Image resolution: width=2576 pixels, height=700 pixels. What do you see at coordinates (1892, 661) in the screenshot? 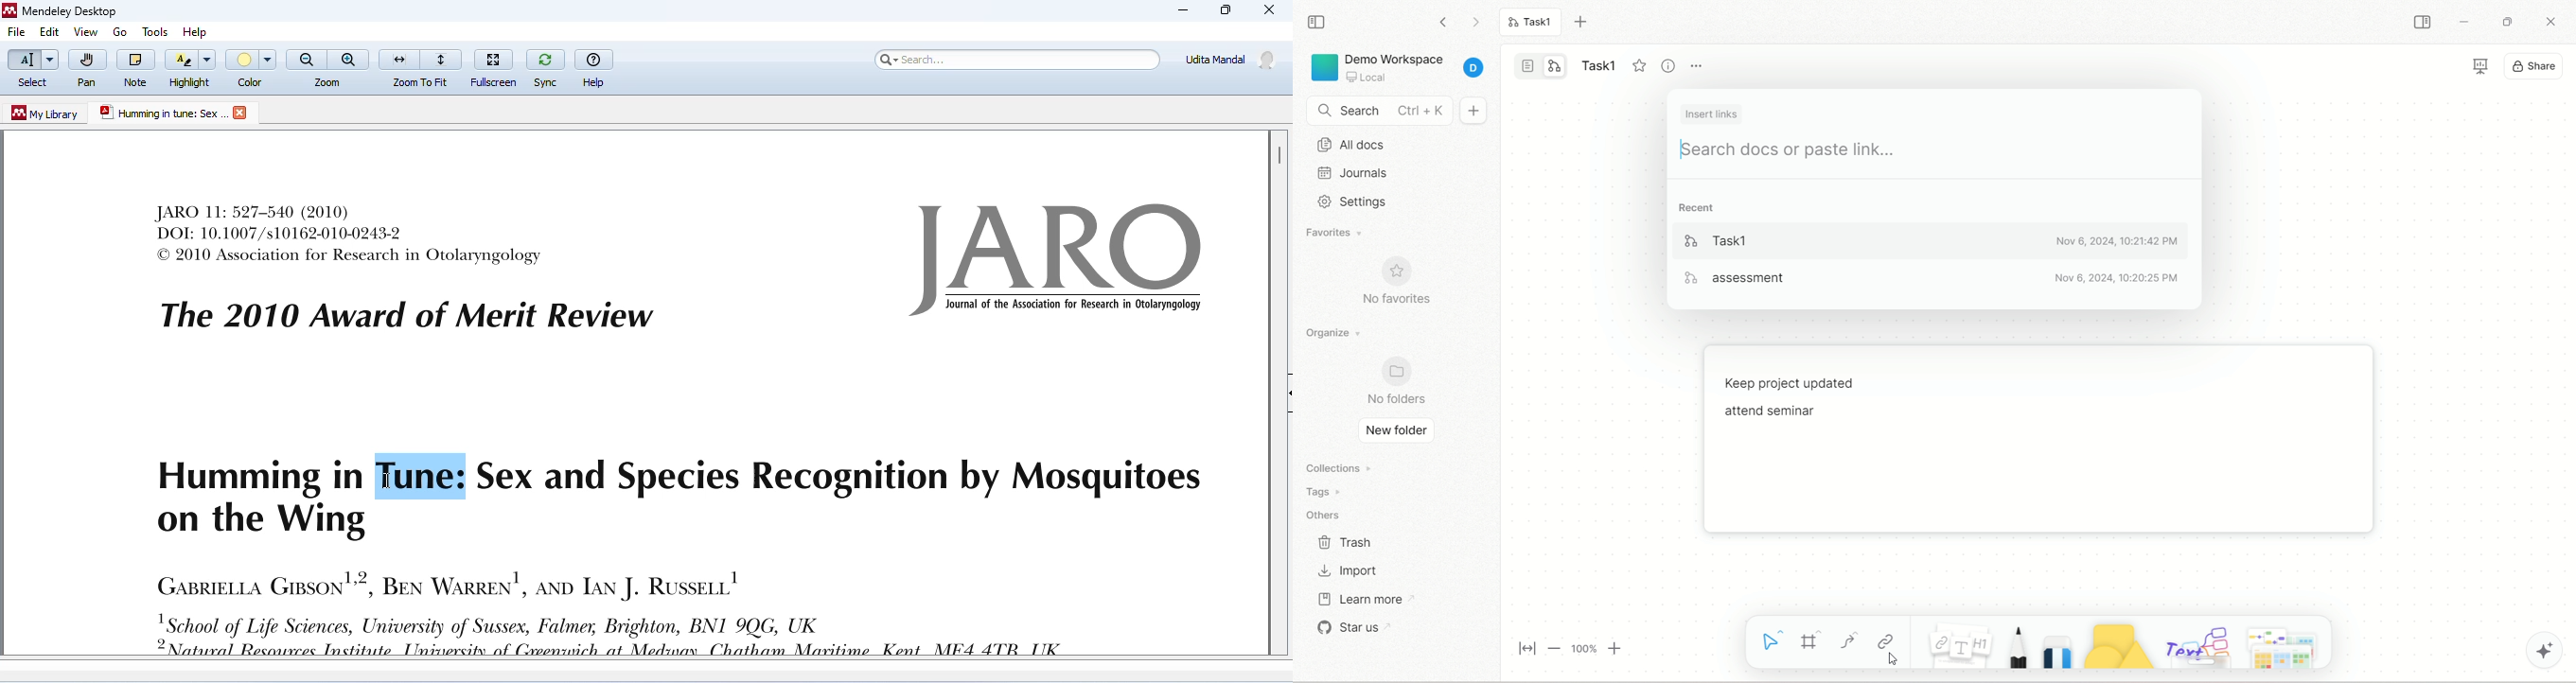
I see `cursor` at bounding box center [1892, 661].